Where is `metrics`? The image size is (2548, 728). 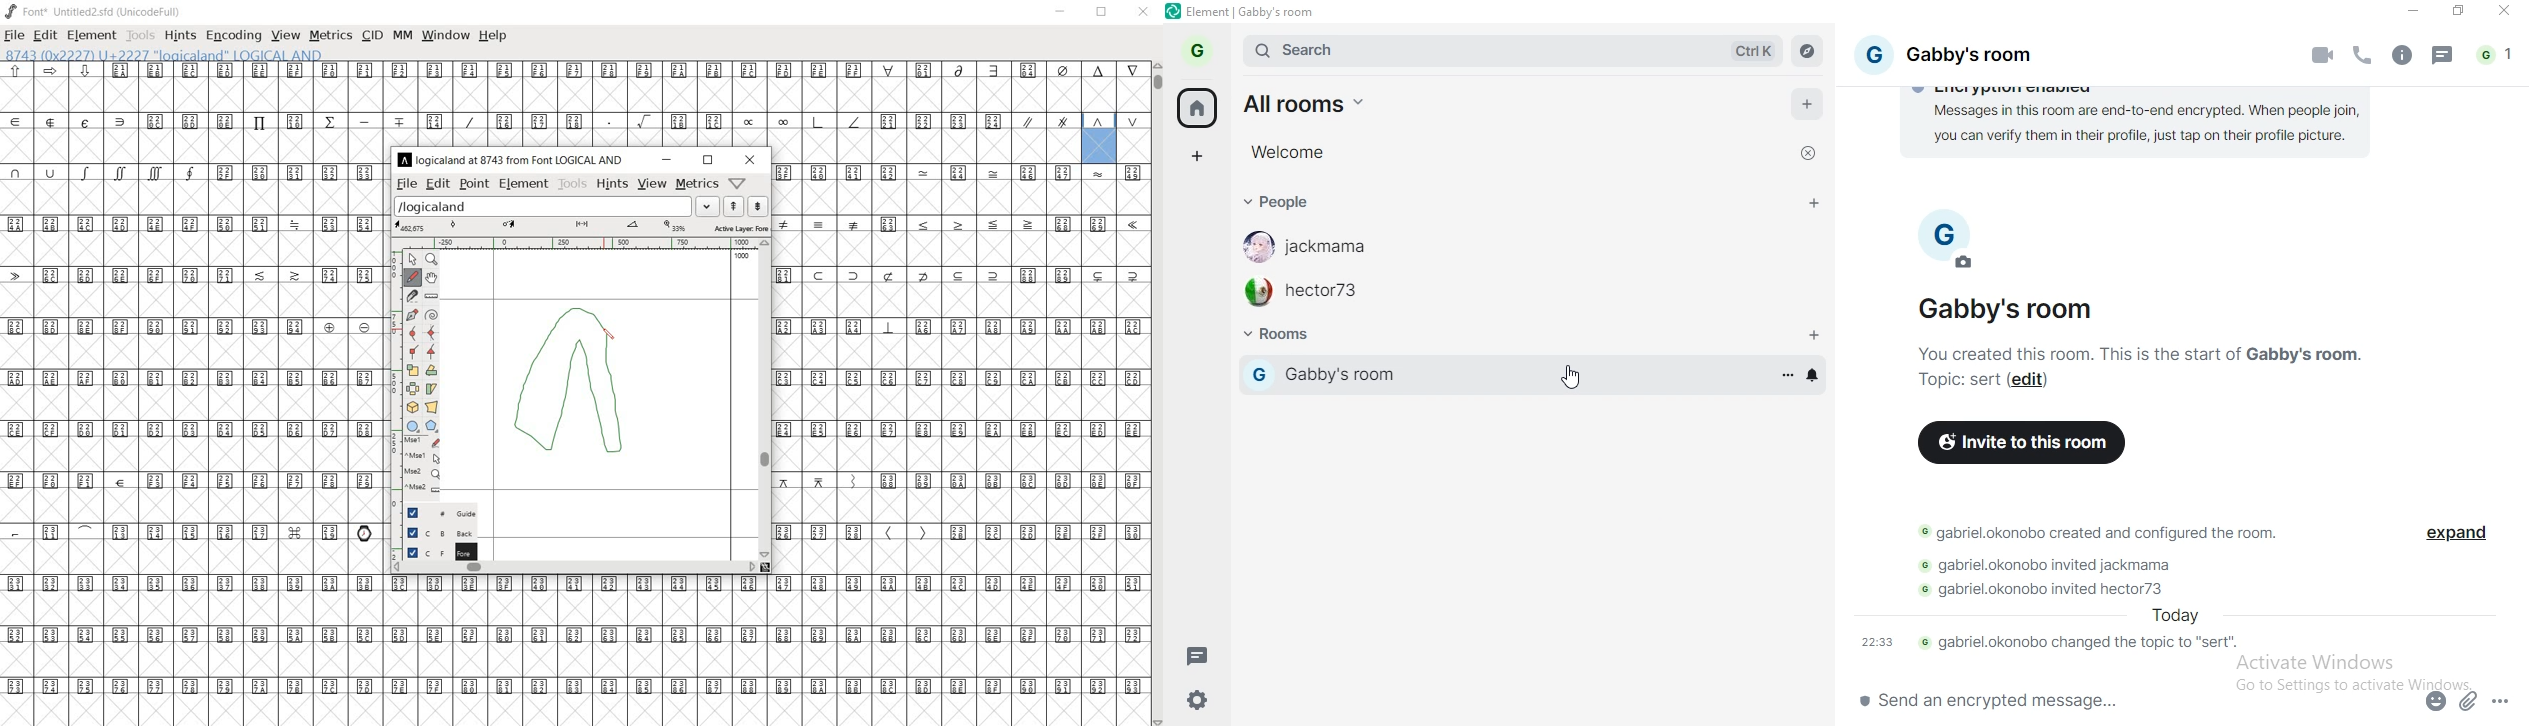 metrics is located at coordinates (331, 35).